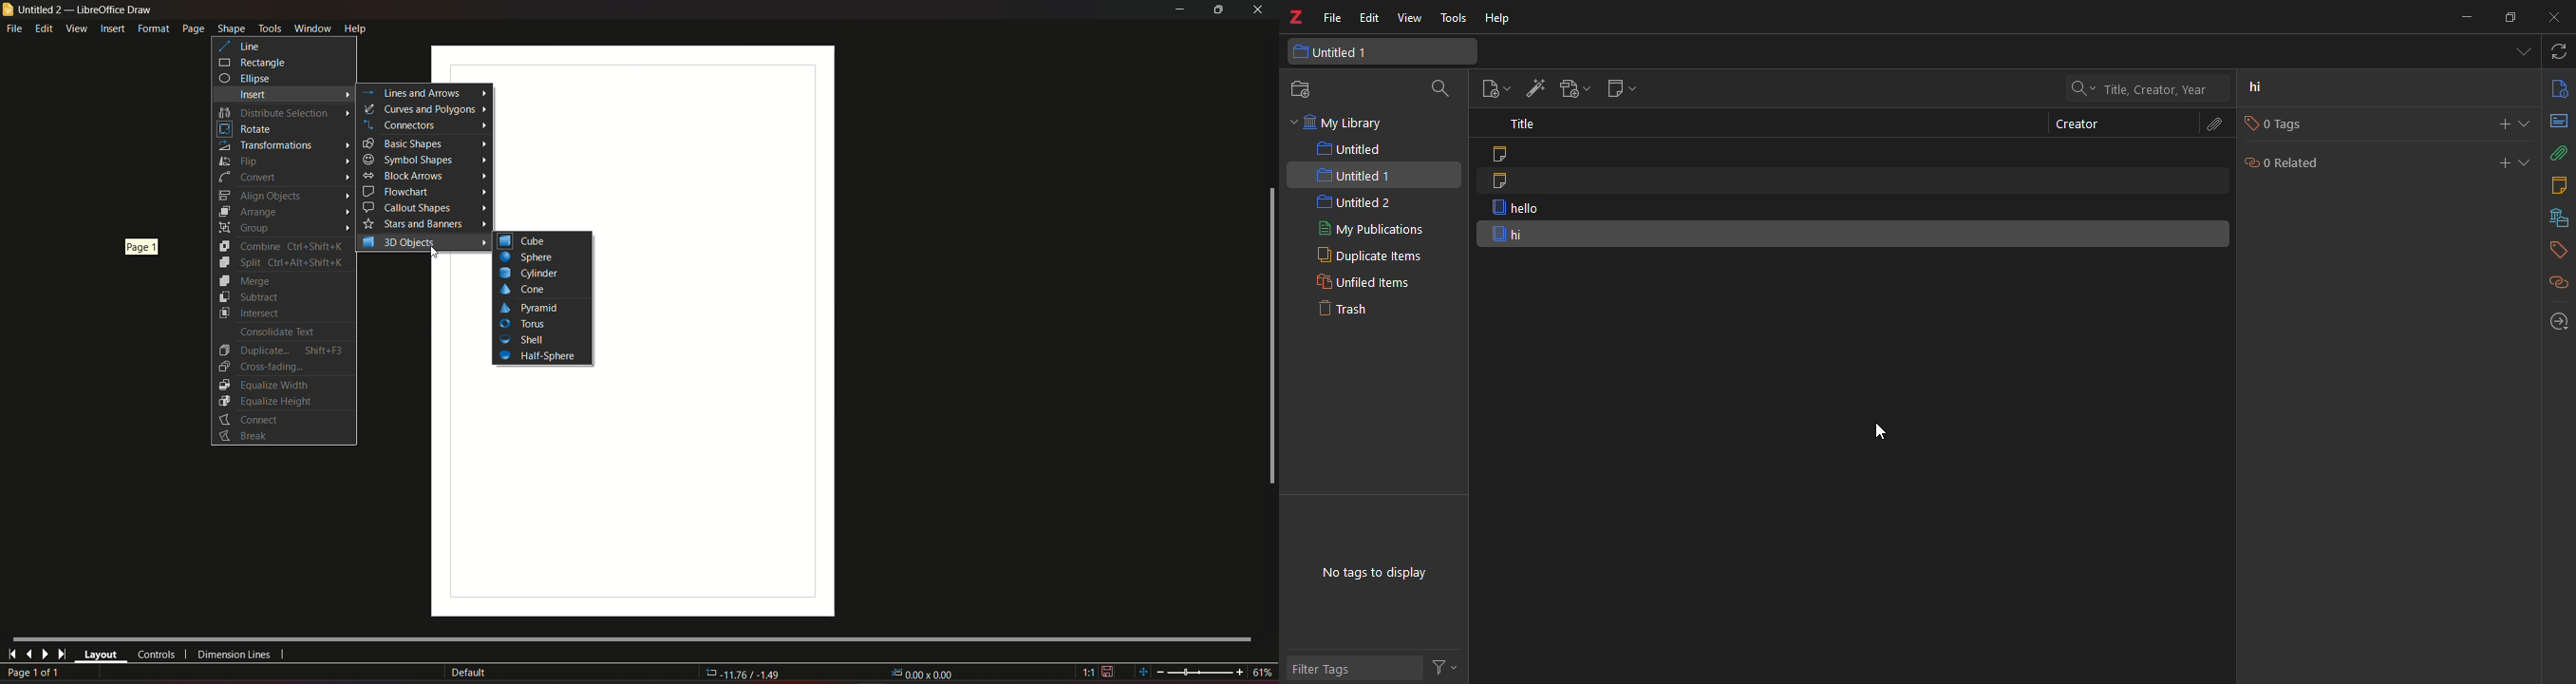 The height and width of the screenshot is (700, 2576). Describe the element at coordinates (2285, 124) in the screenshot. I see `0 tags` at that location.